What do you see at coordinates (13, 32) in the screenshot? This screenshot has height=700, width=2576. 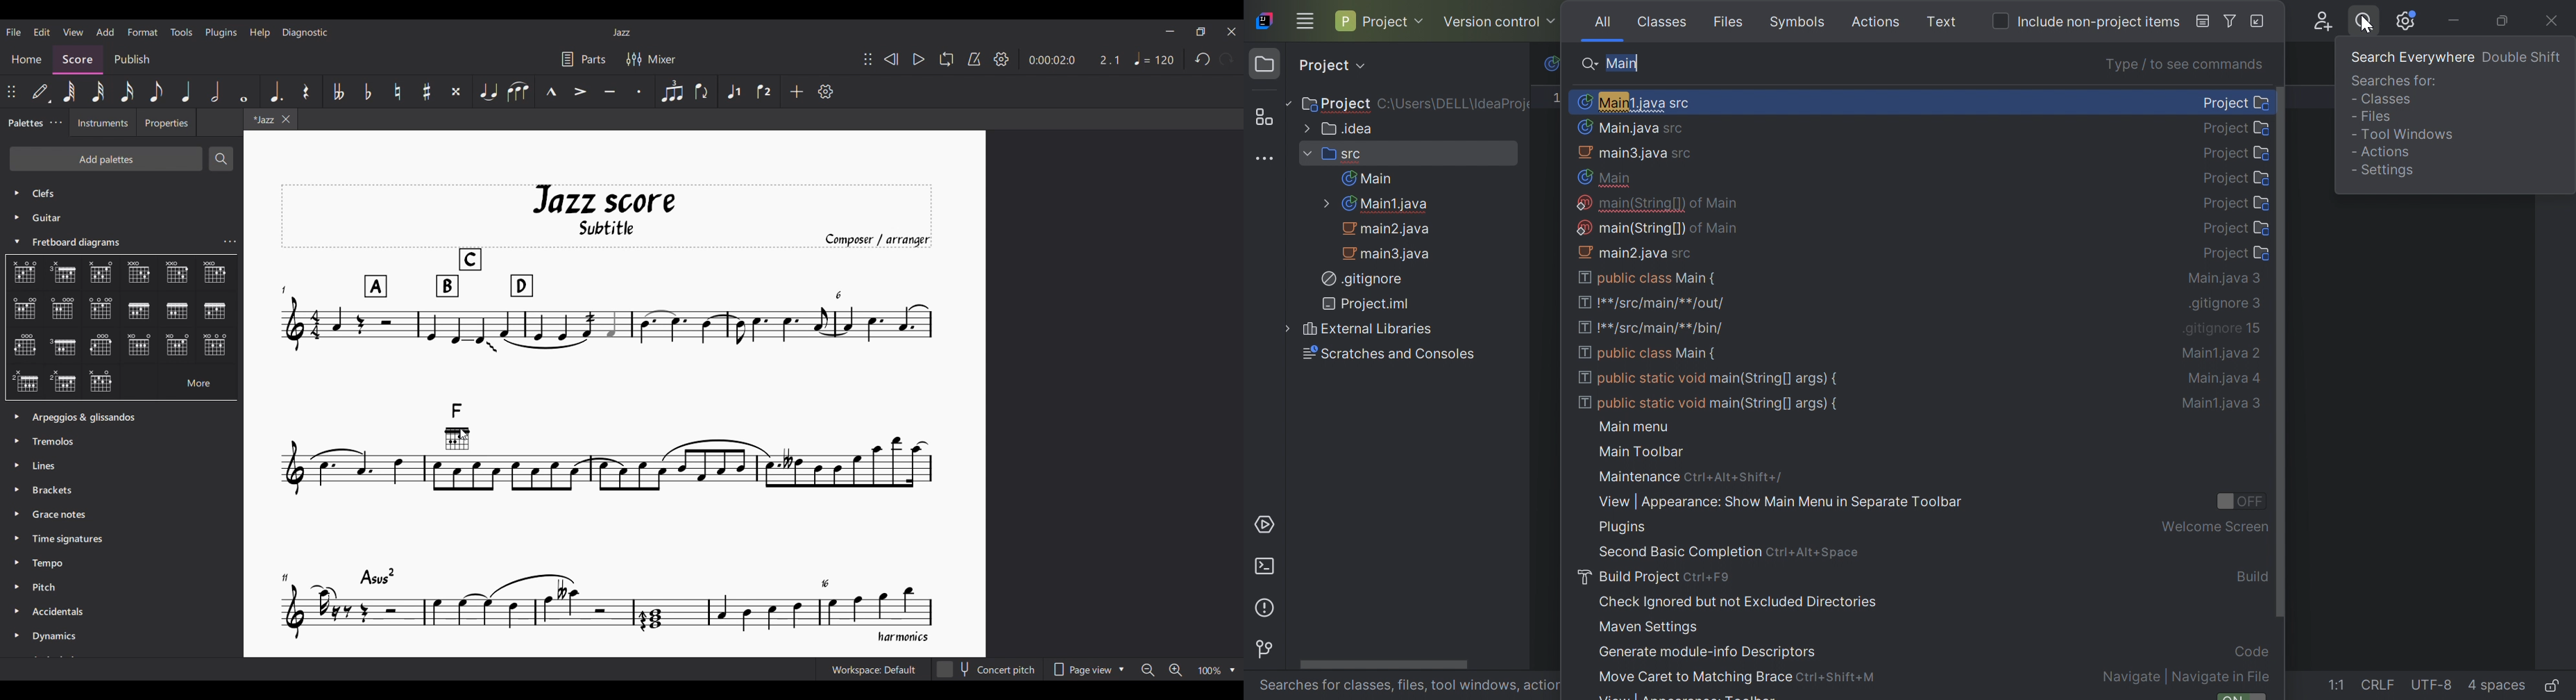 I see `File menu` at bounding box center [13, 32].